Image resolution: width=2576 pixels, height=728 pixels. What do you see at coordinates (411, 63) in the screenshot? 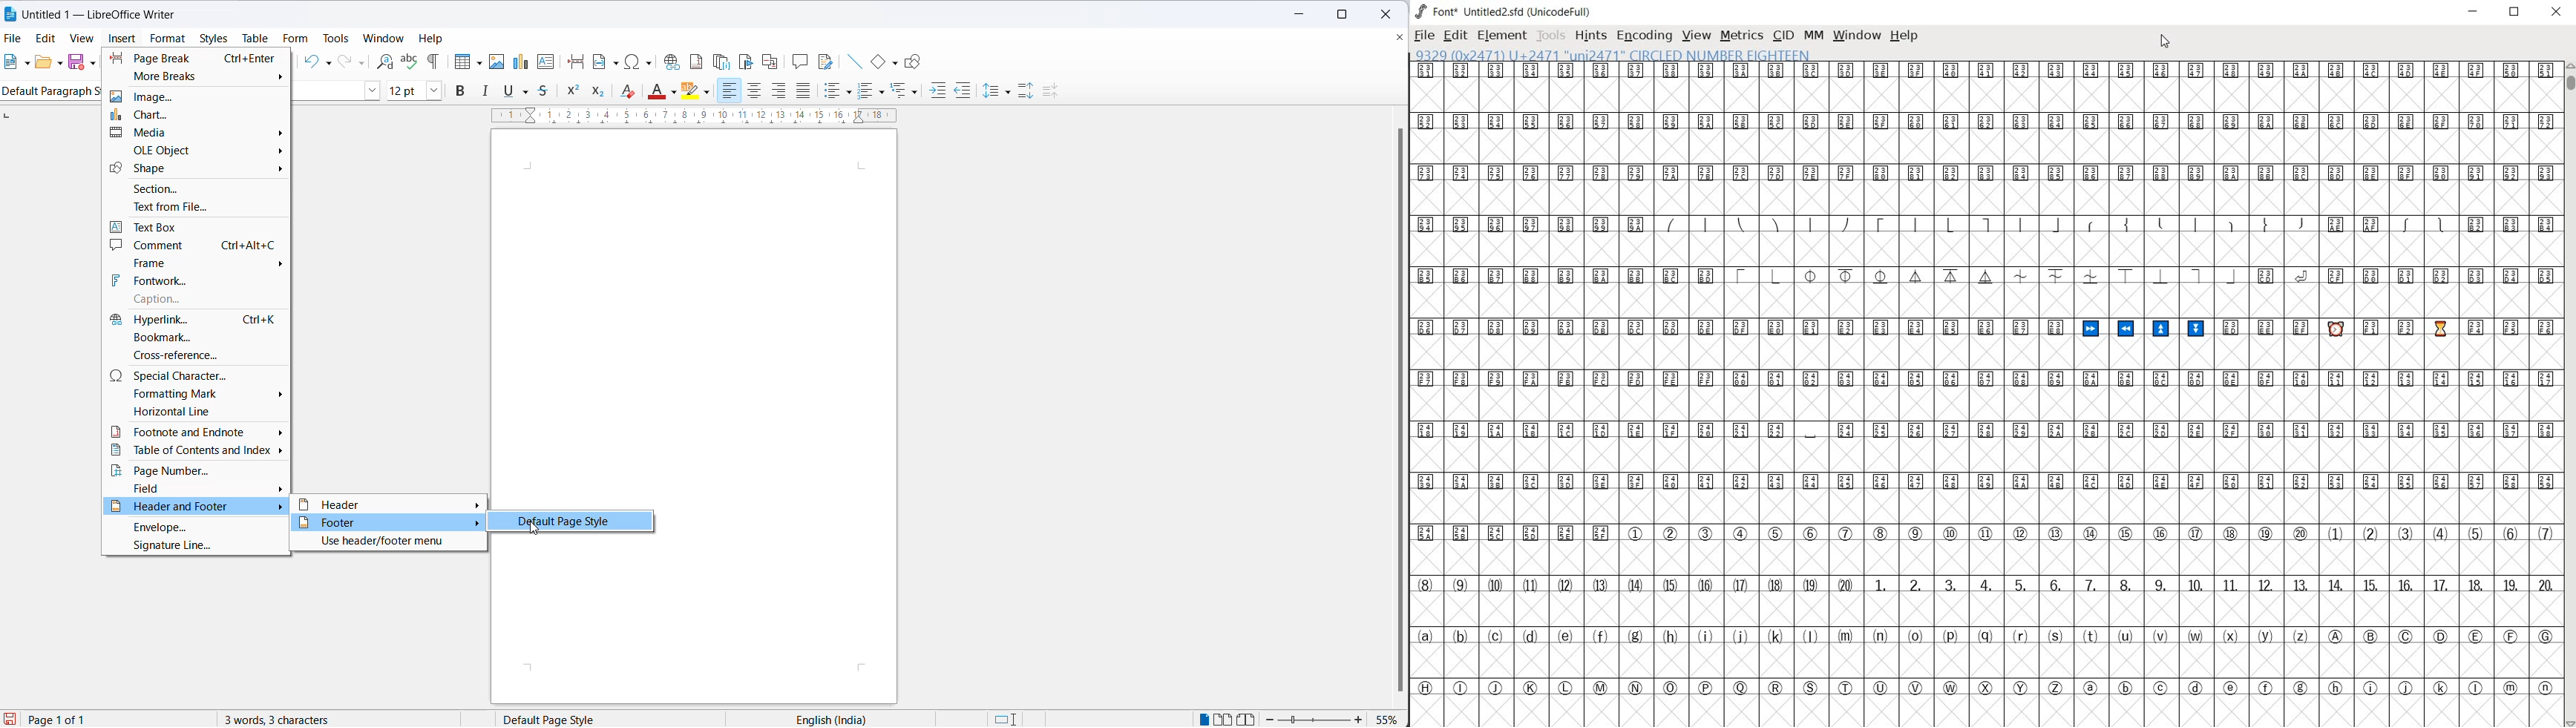
I see `spellings` at bounding box center [411, 63].